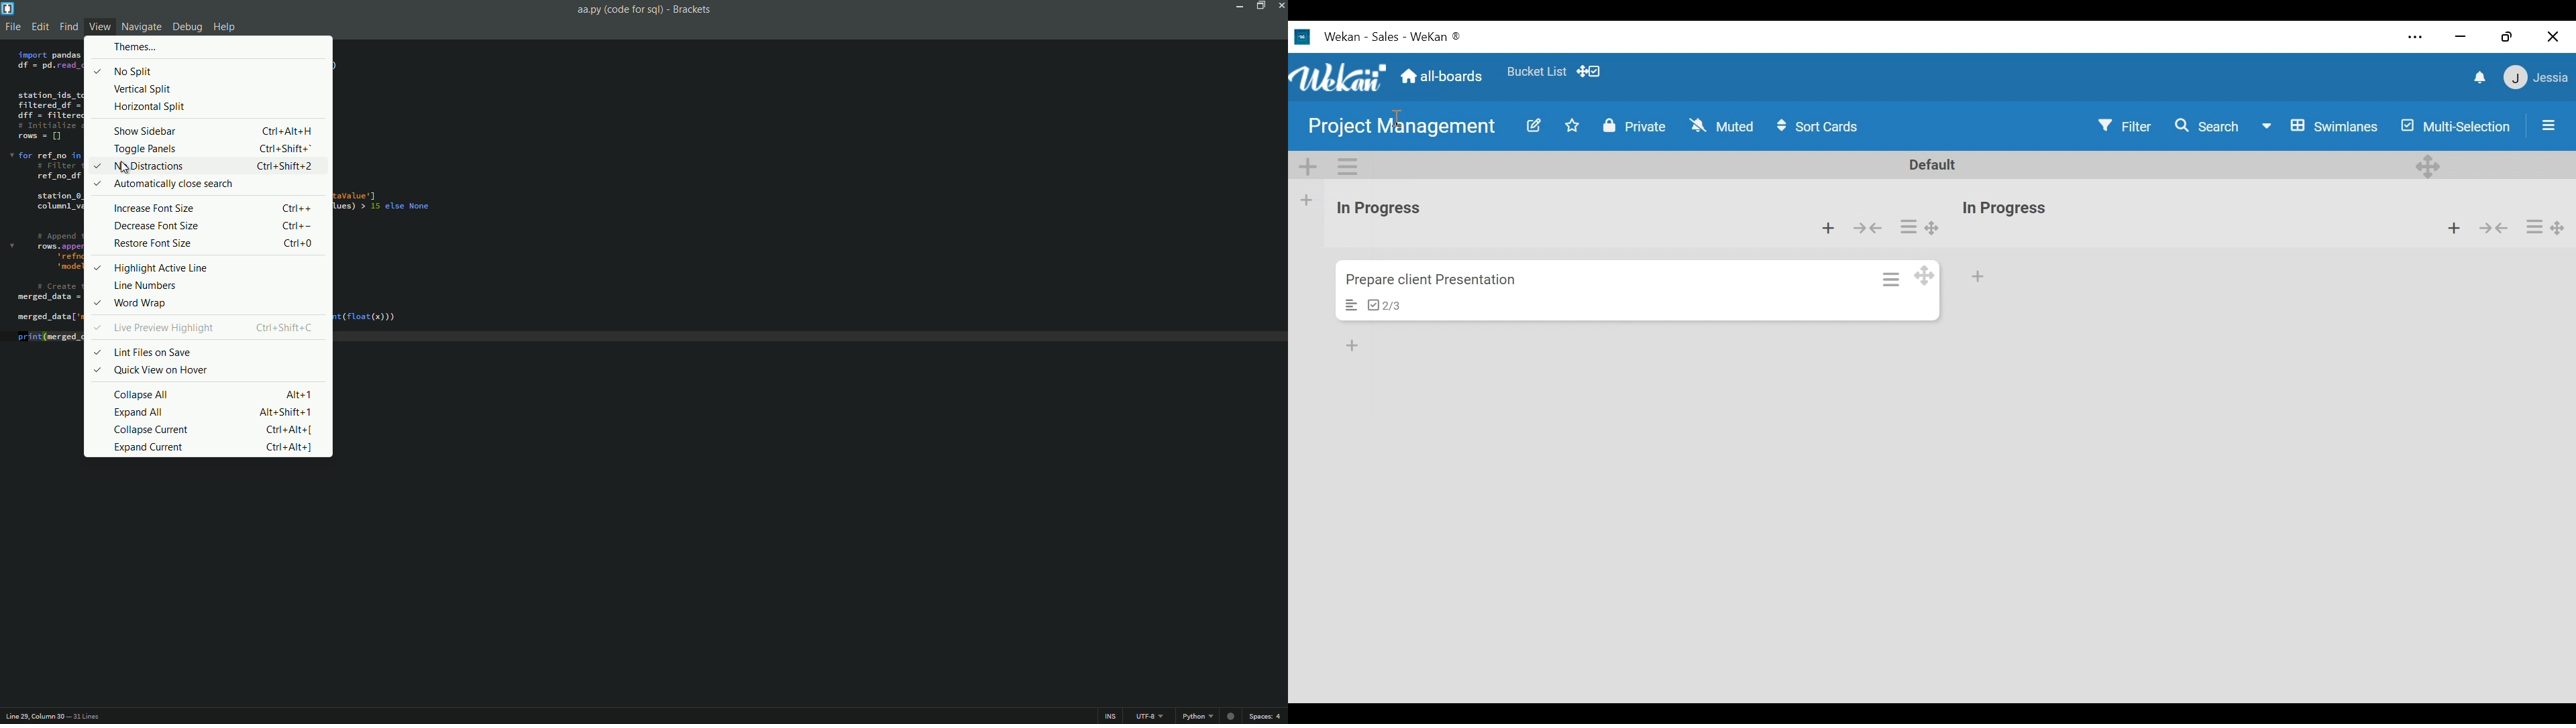 The image size is (2576, 728). Describe the element at coordinates (213, 412) in the screenshot. I see `Expand all ` at that location.